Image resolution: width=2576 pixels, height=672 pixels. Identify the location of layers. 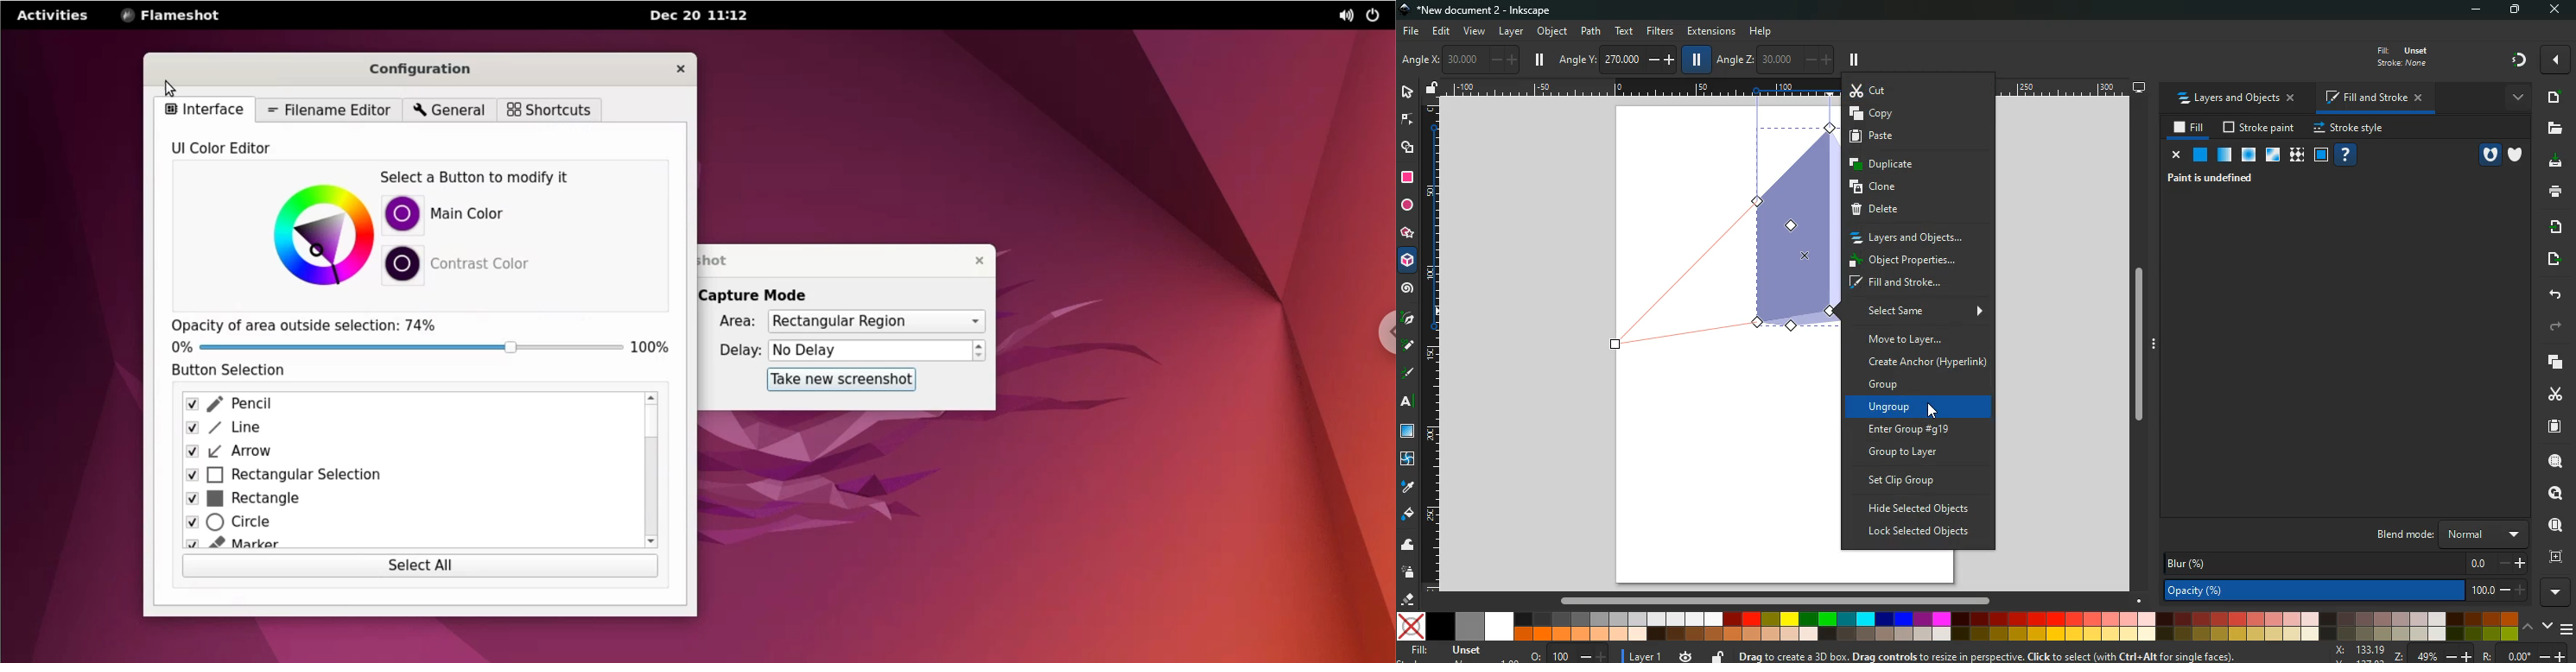
(2550, 361).